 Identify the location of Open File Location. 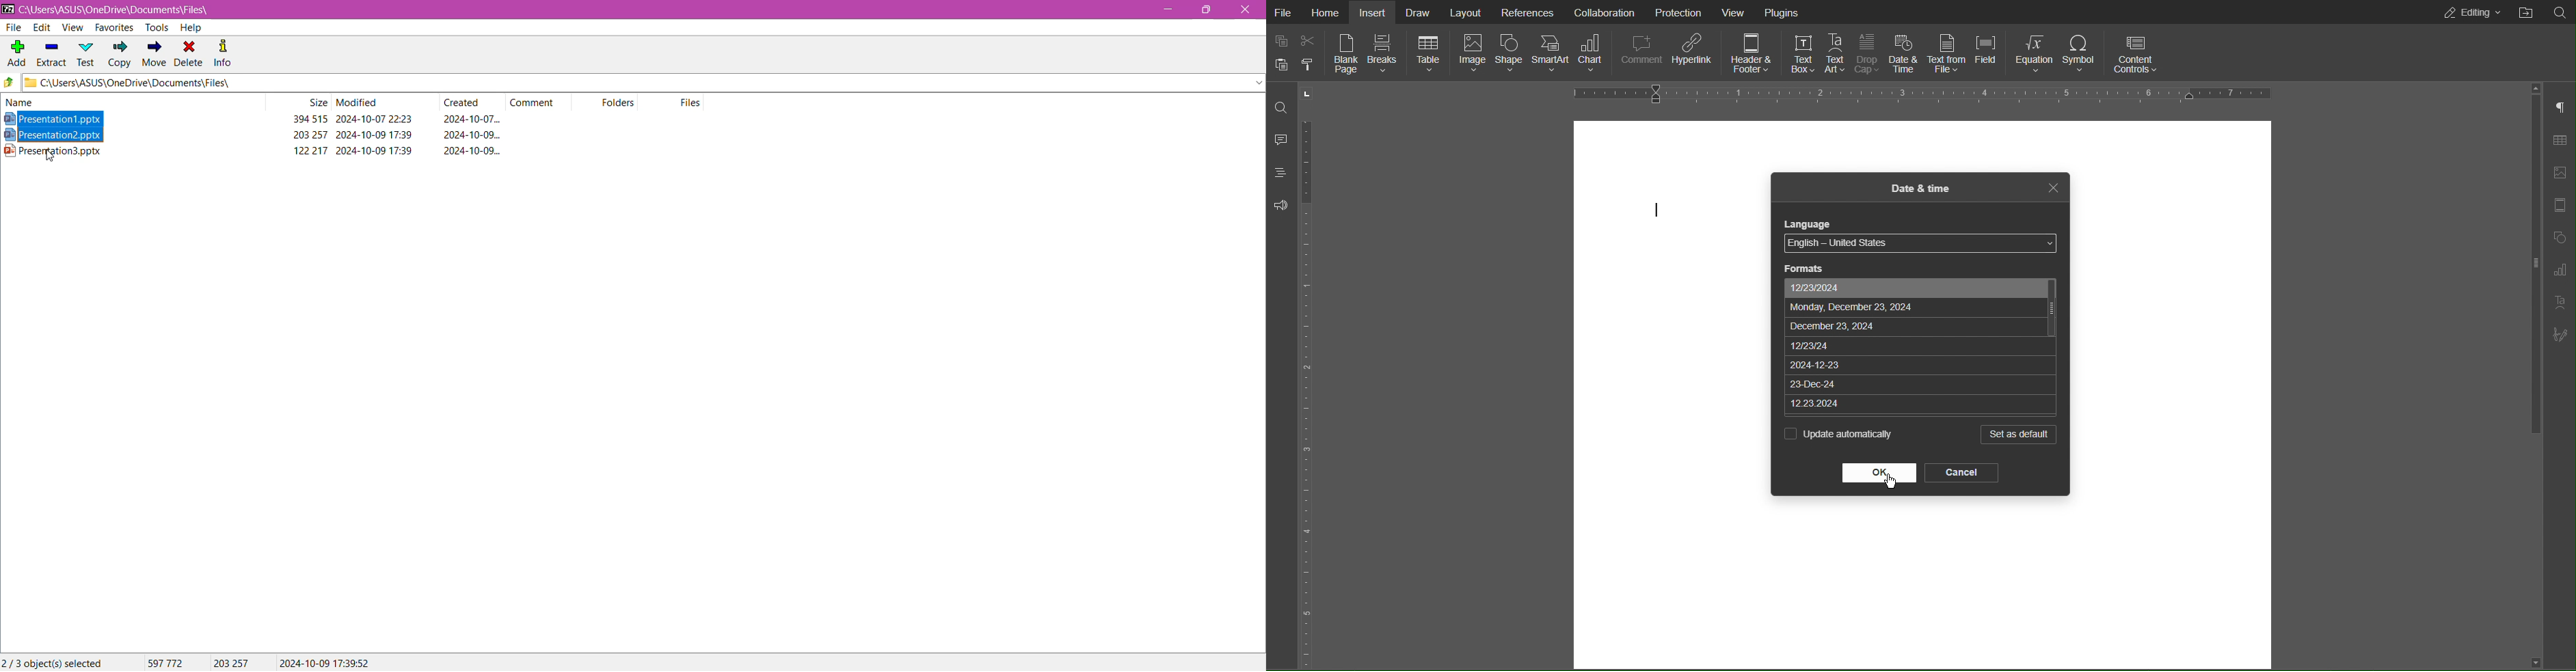
(2560, 12).